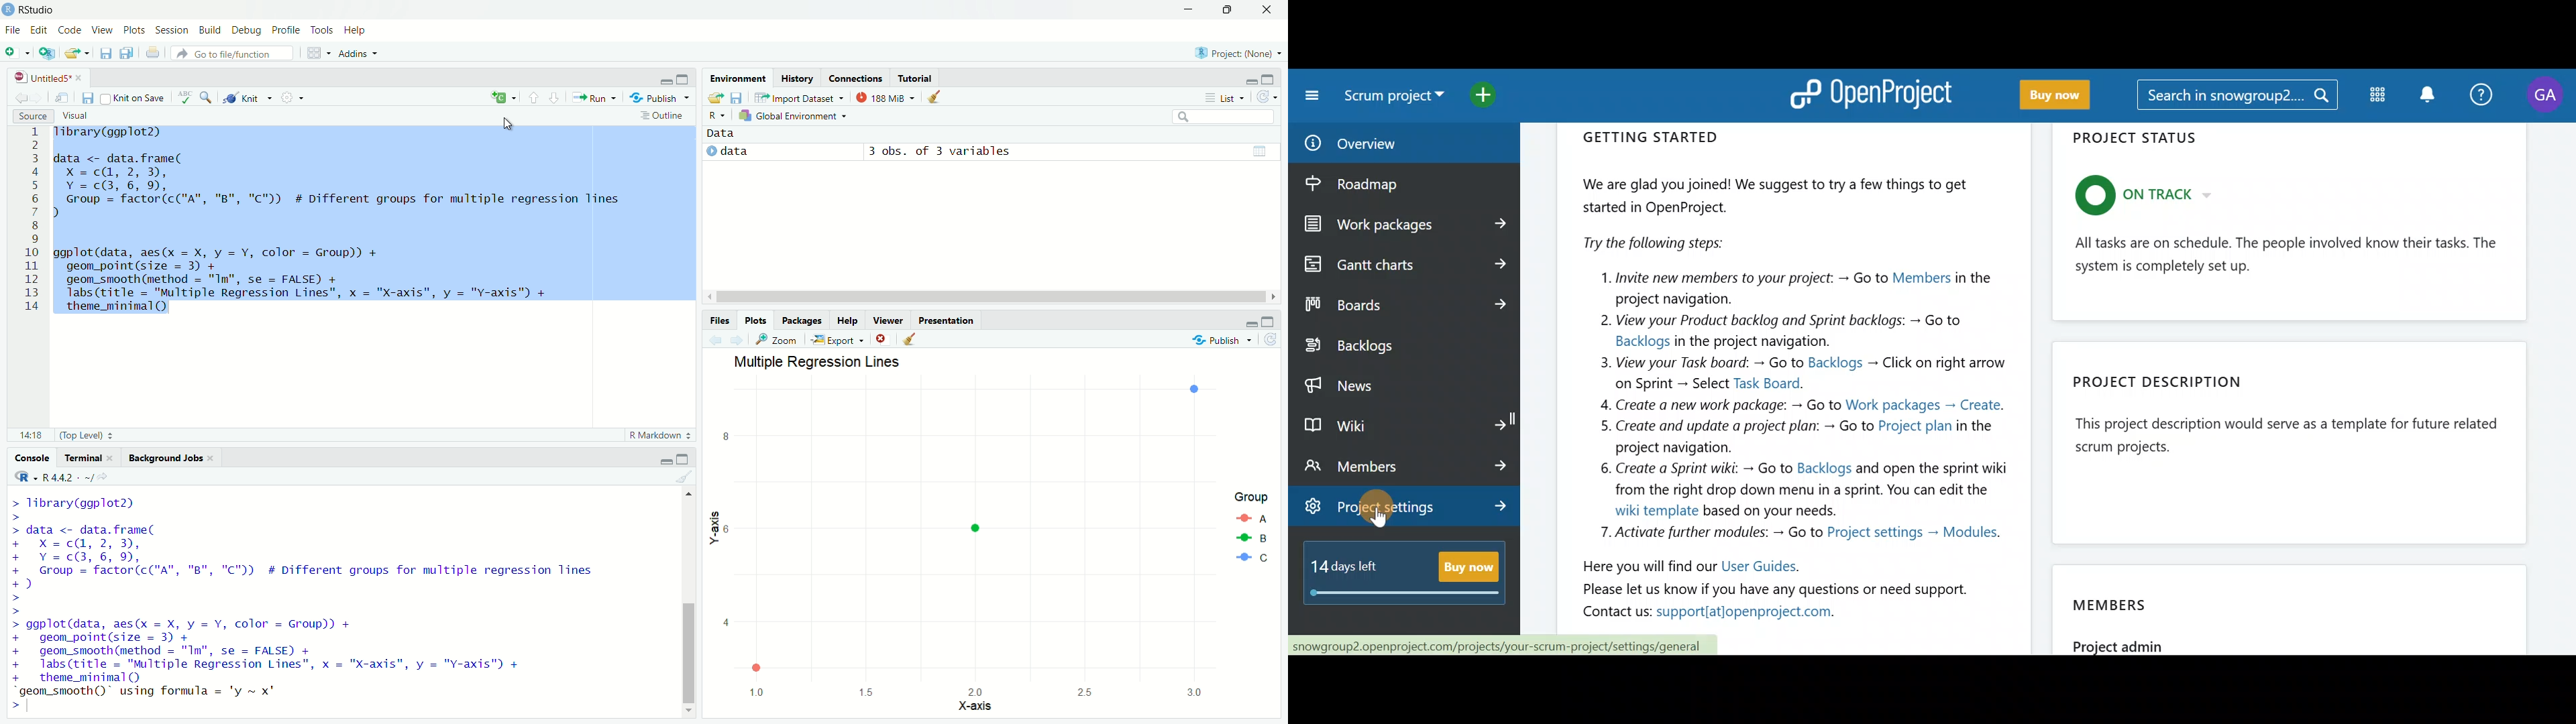 The image size is (2576, 728). I want to click on scroll bar, so click(686, 599).